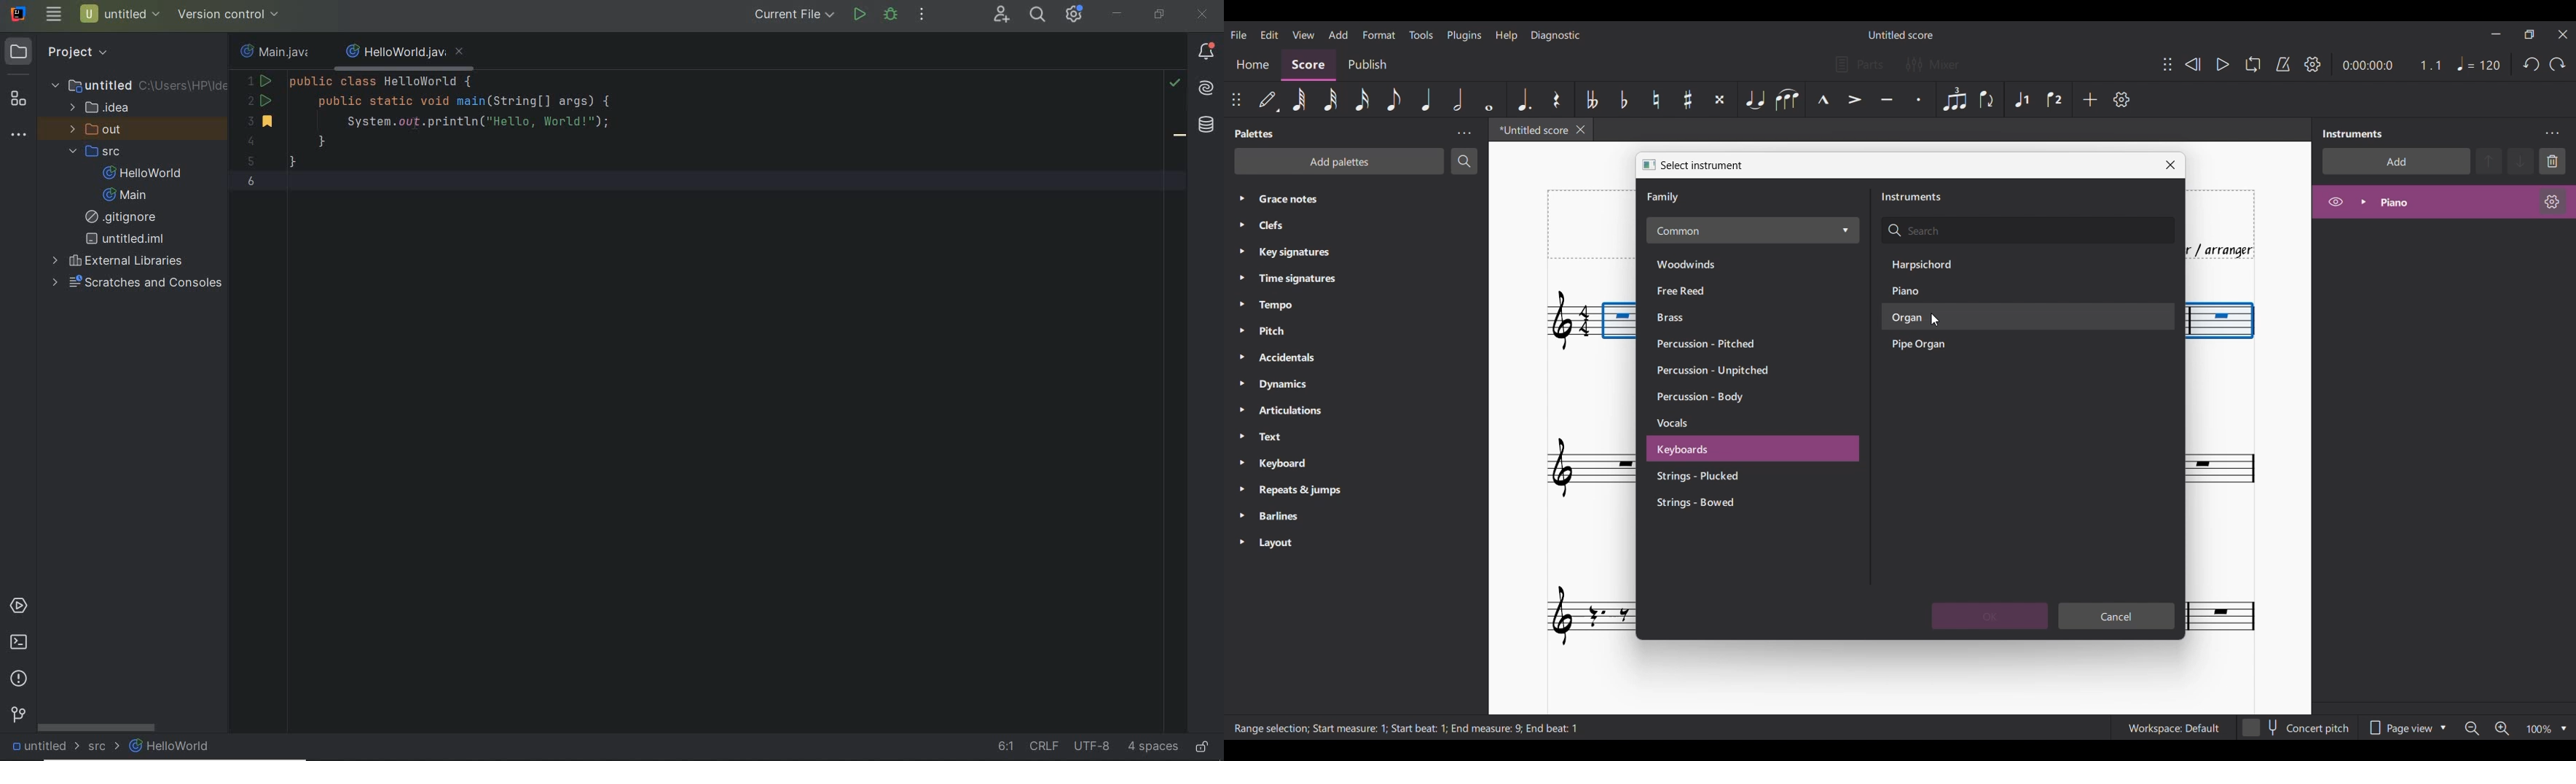 The image size is (2576, 784). I want to click on out, so click(93, 130).